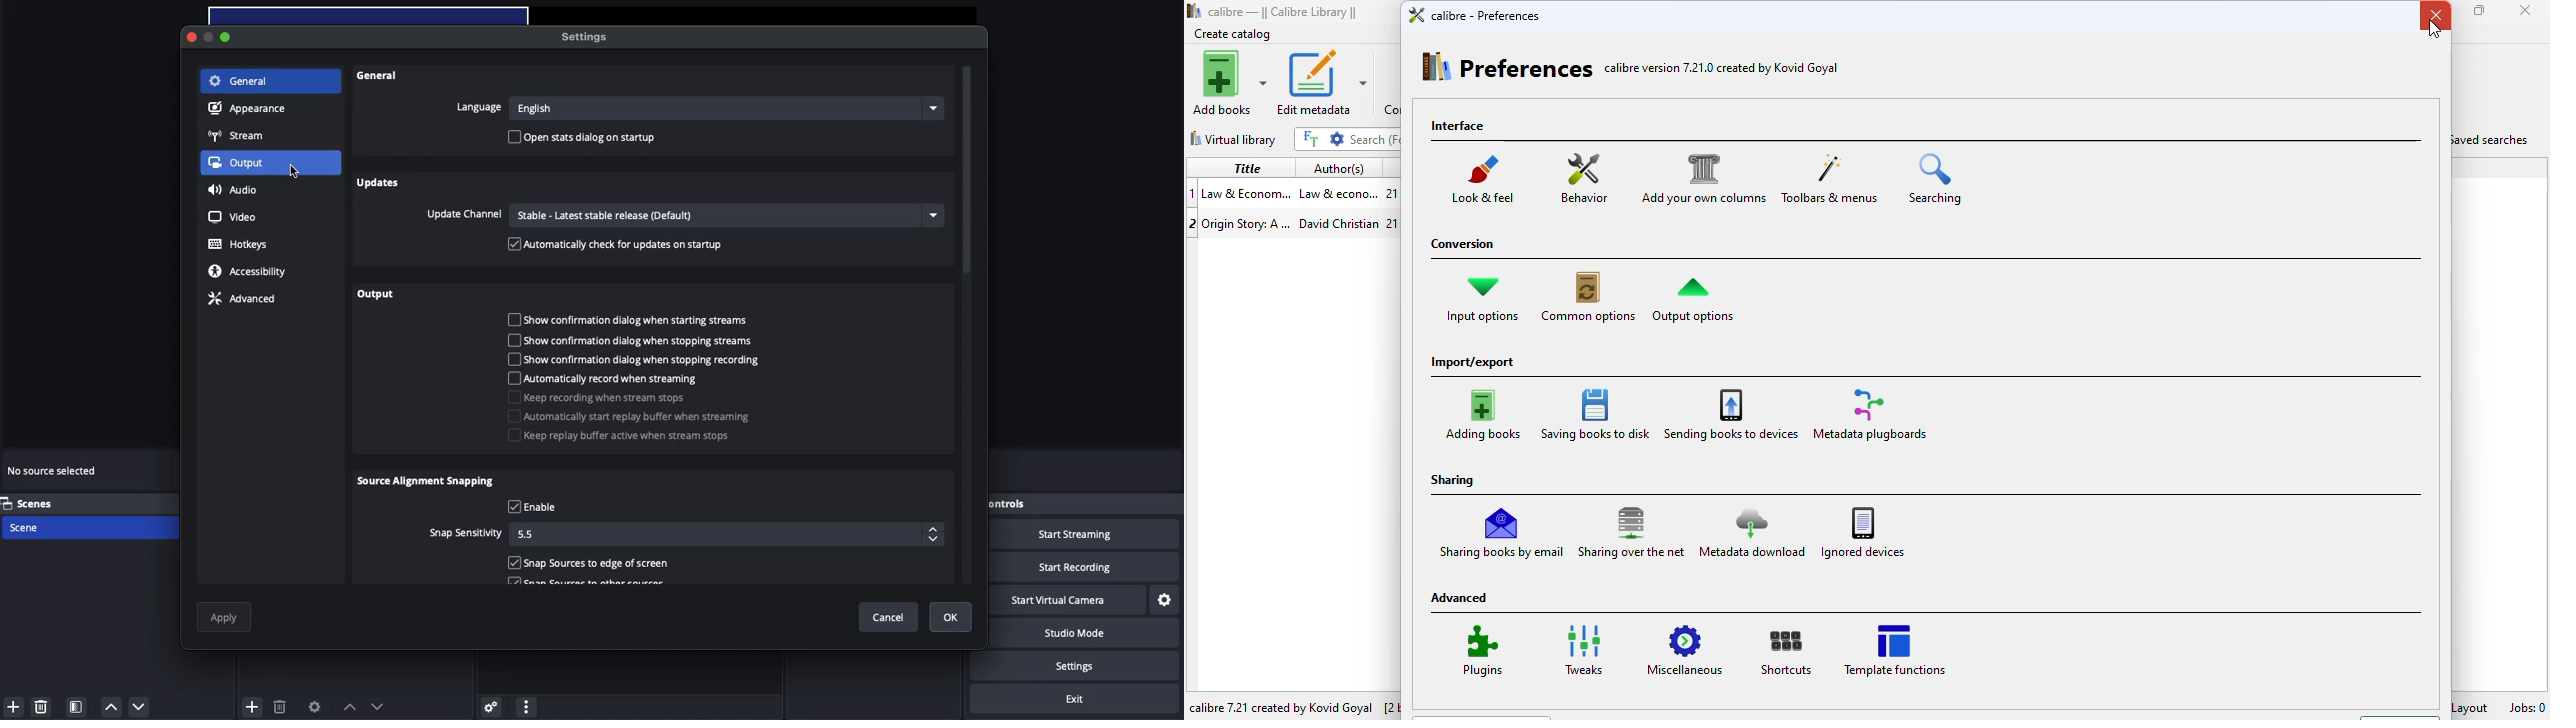 The height and width of the screenshot is (728, 2576). What do you see at coordinates (591, 566) in the screenshot?
I see `Snap sources to edge of screen` at bounding box center [591, 566].